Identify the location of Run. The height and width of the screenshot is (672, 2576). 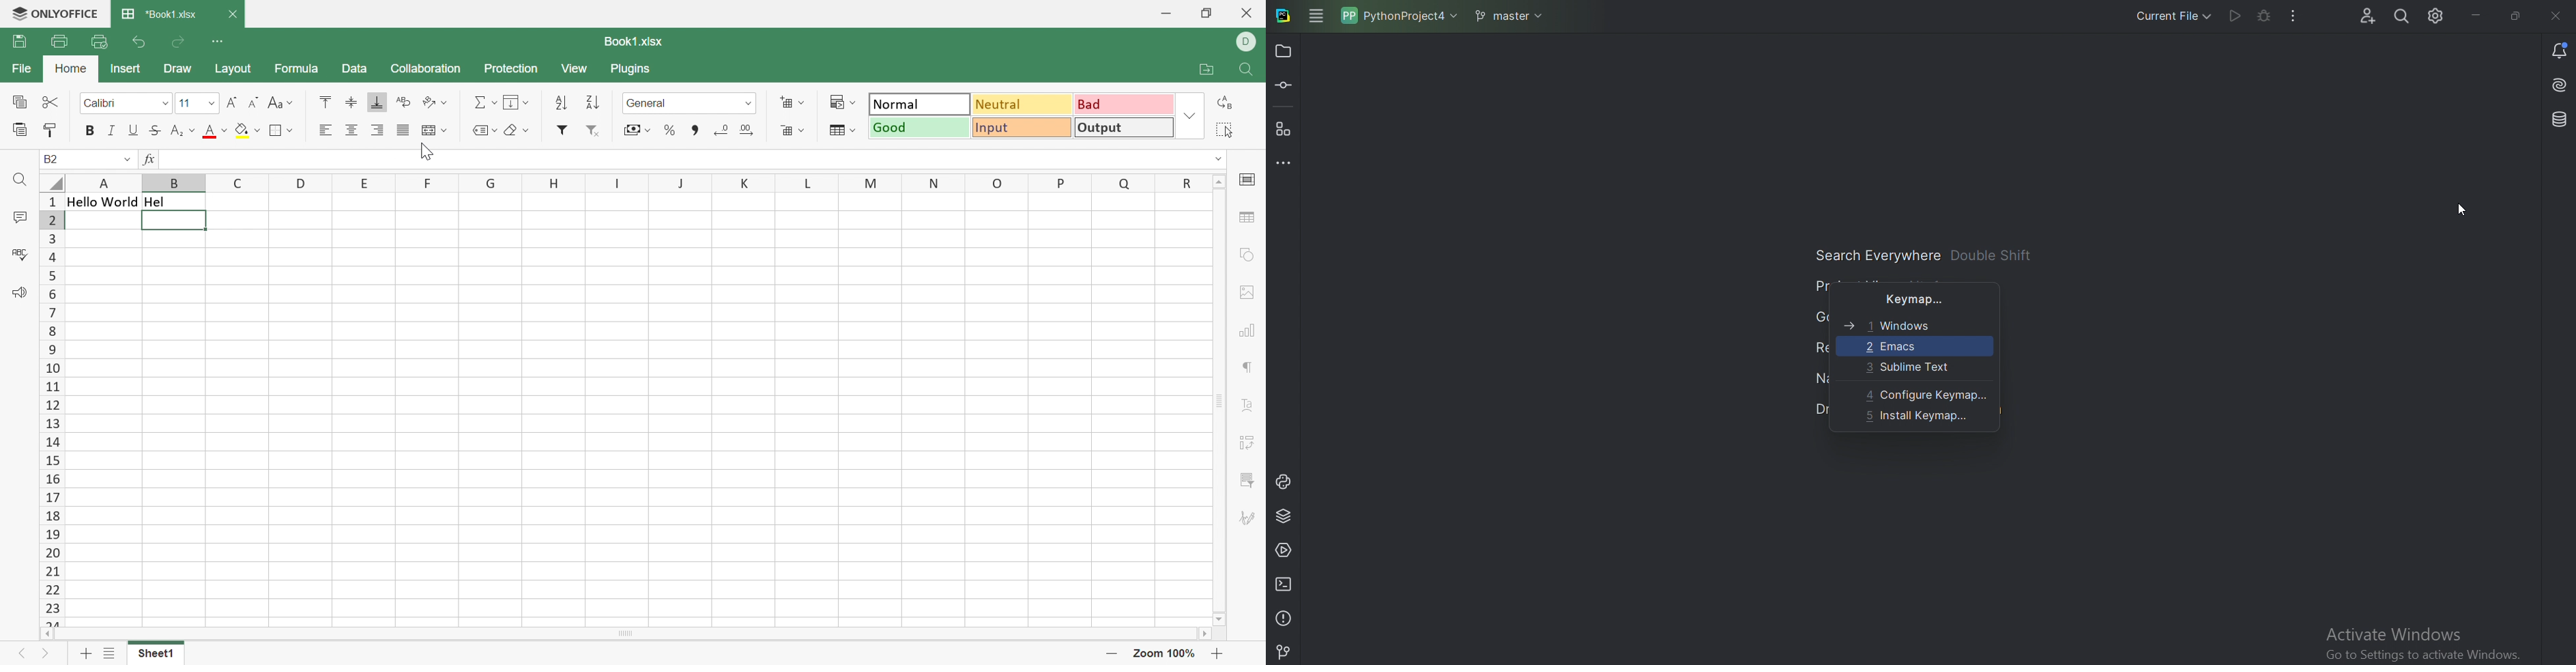
(2234, 14).